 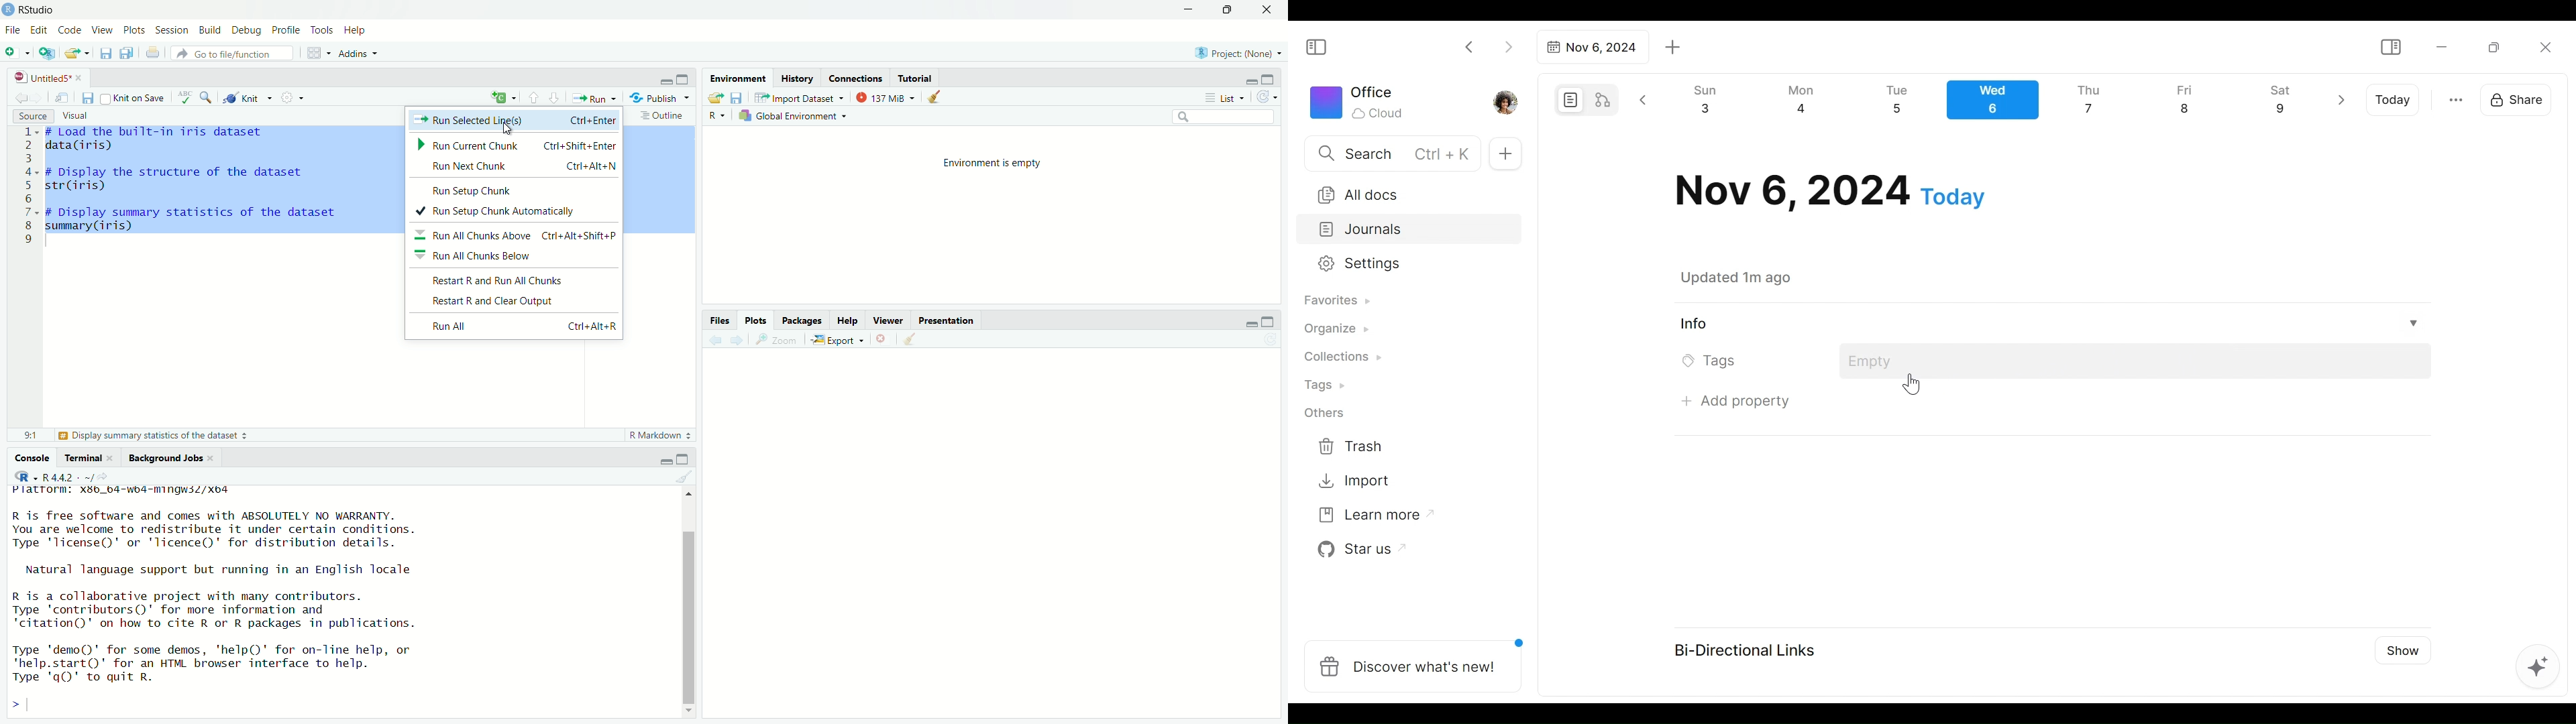 I want to click on = Run All Chunks Above  Ctrl+Alt+Shift+P, so click(x=515, y=236).